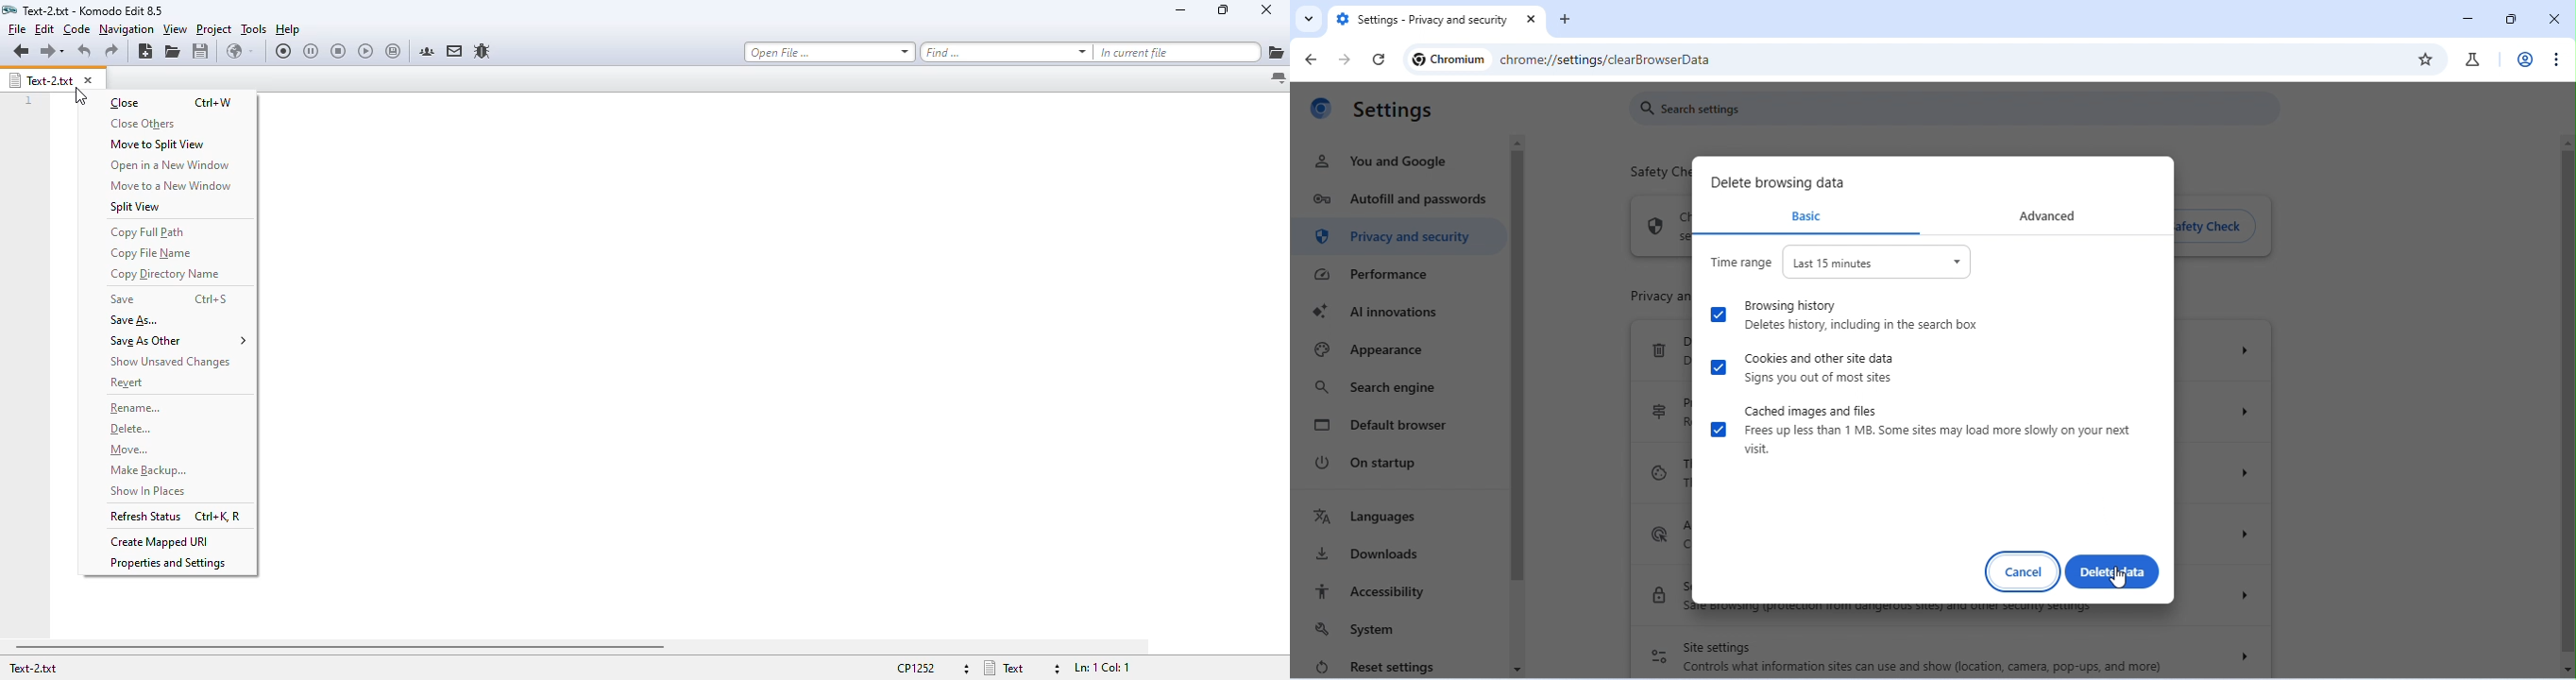  What do you see at coordinates (85, 51) in the screenshot?
I see `undo last action` at bounding box center [85, 51].